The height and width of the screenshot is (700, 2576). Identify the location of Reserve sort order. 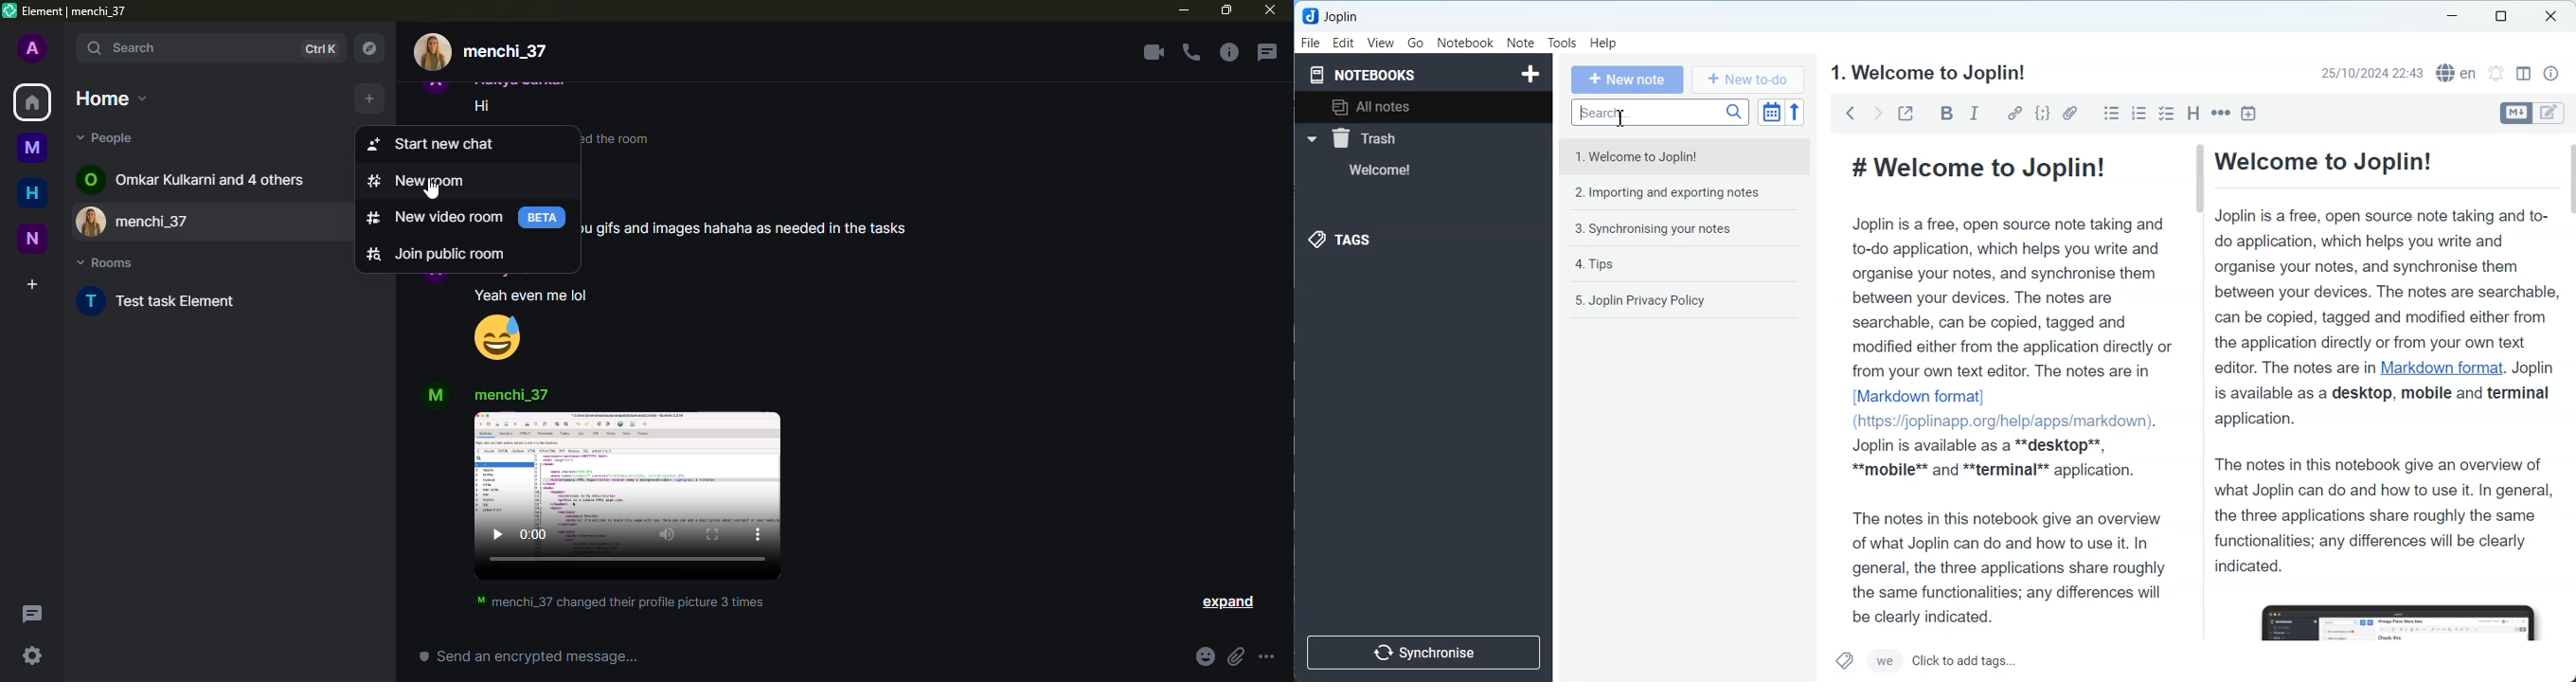
(1795, 113).